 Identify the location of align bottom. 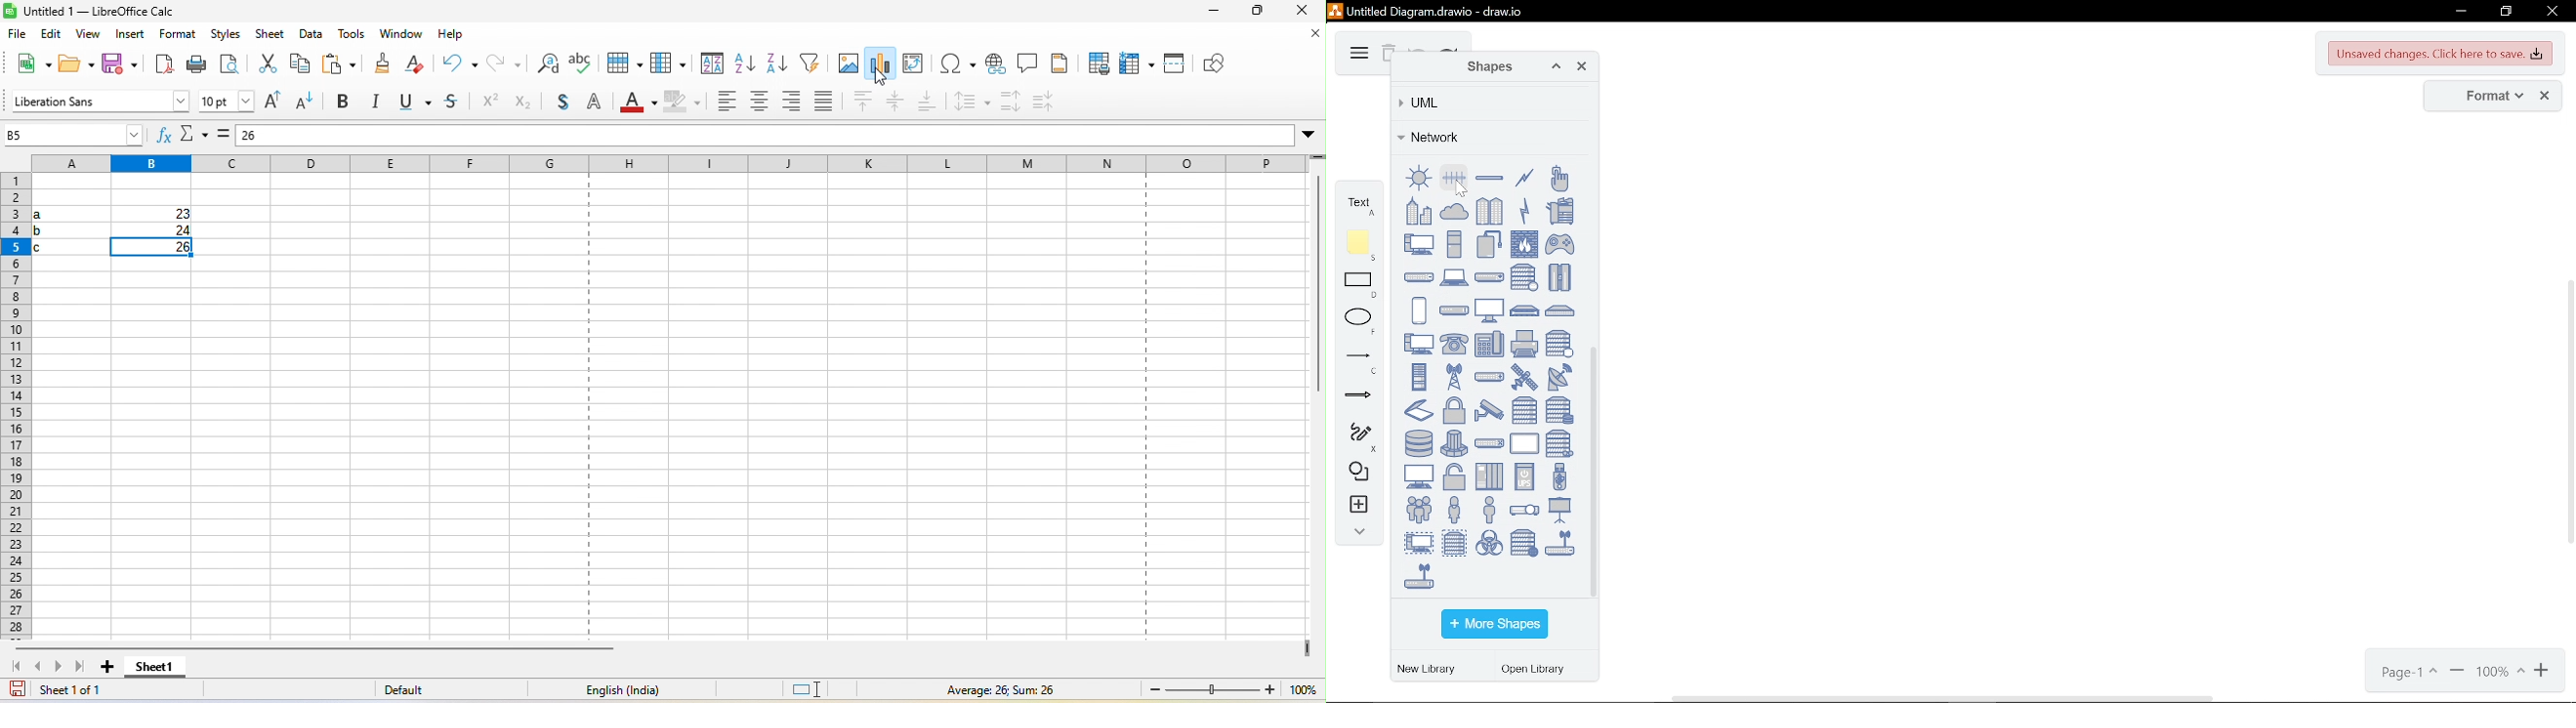
(928, 104).